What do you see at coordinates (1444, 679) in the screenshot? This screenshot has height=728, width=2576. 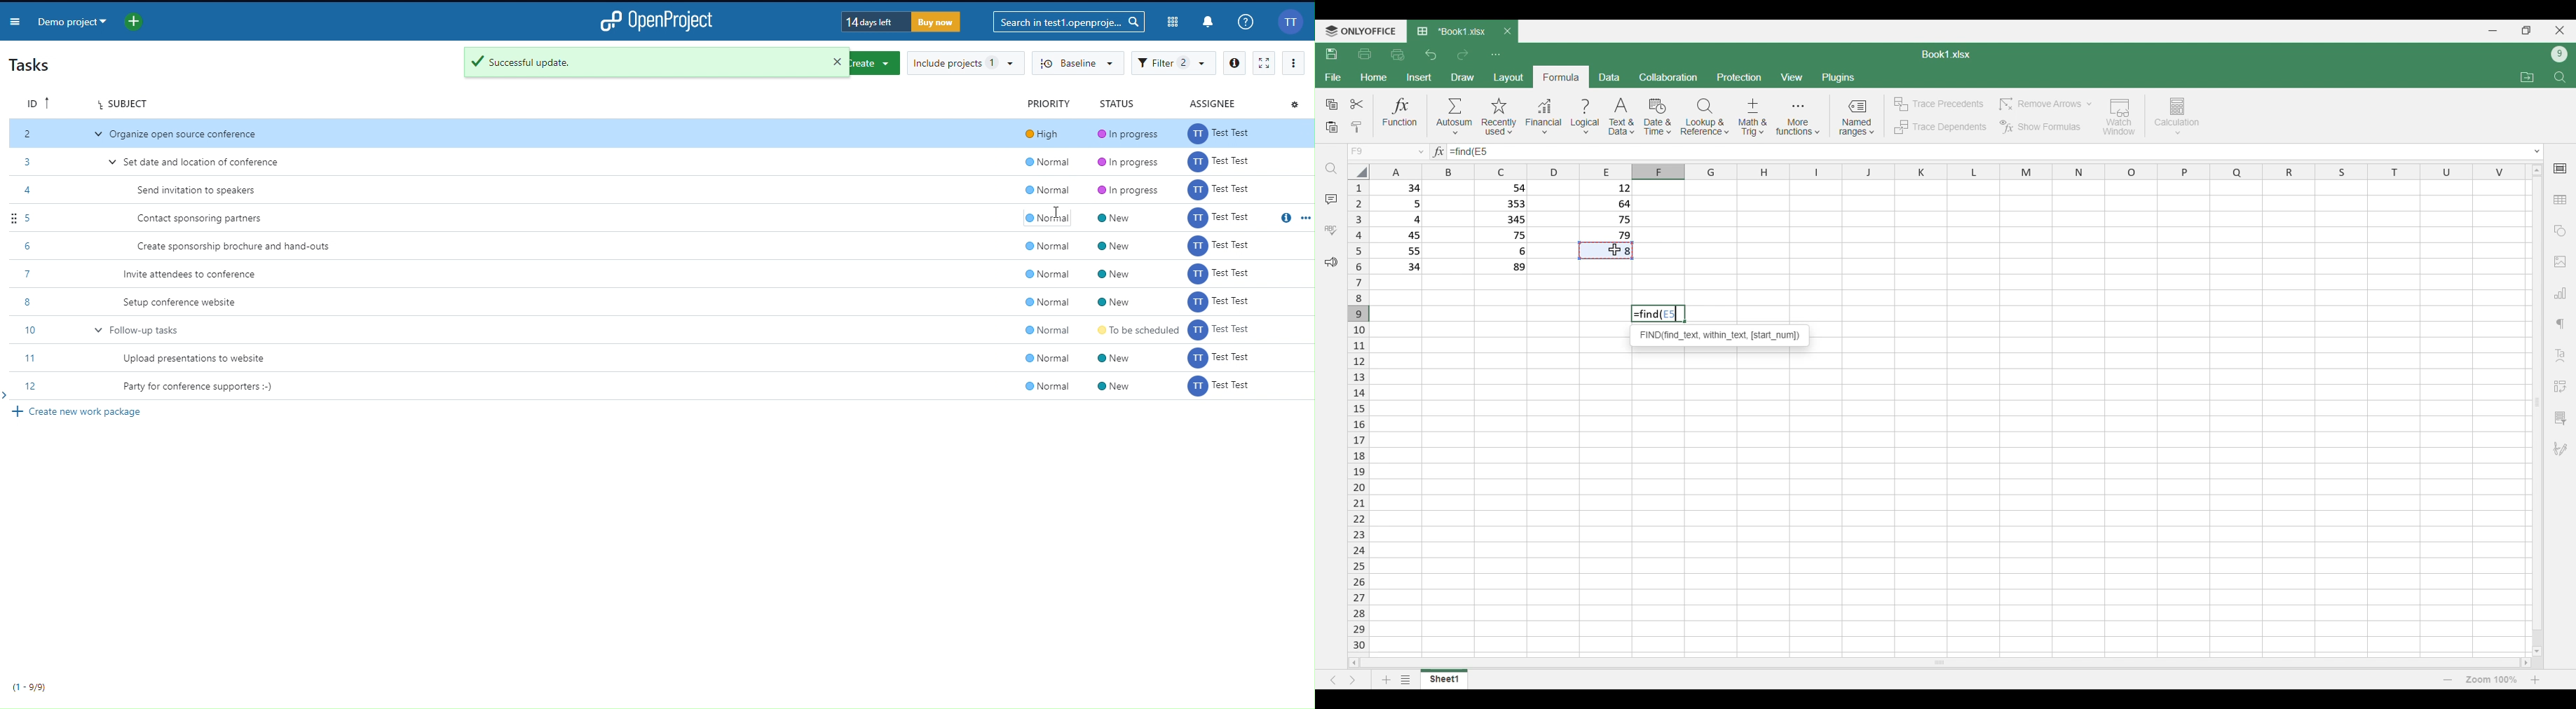 I see `Current sheet` at bounding box center [1444, 679].